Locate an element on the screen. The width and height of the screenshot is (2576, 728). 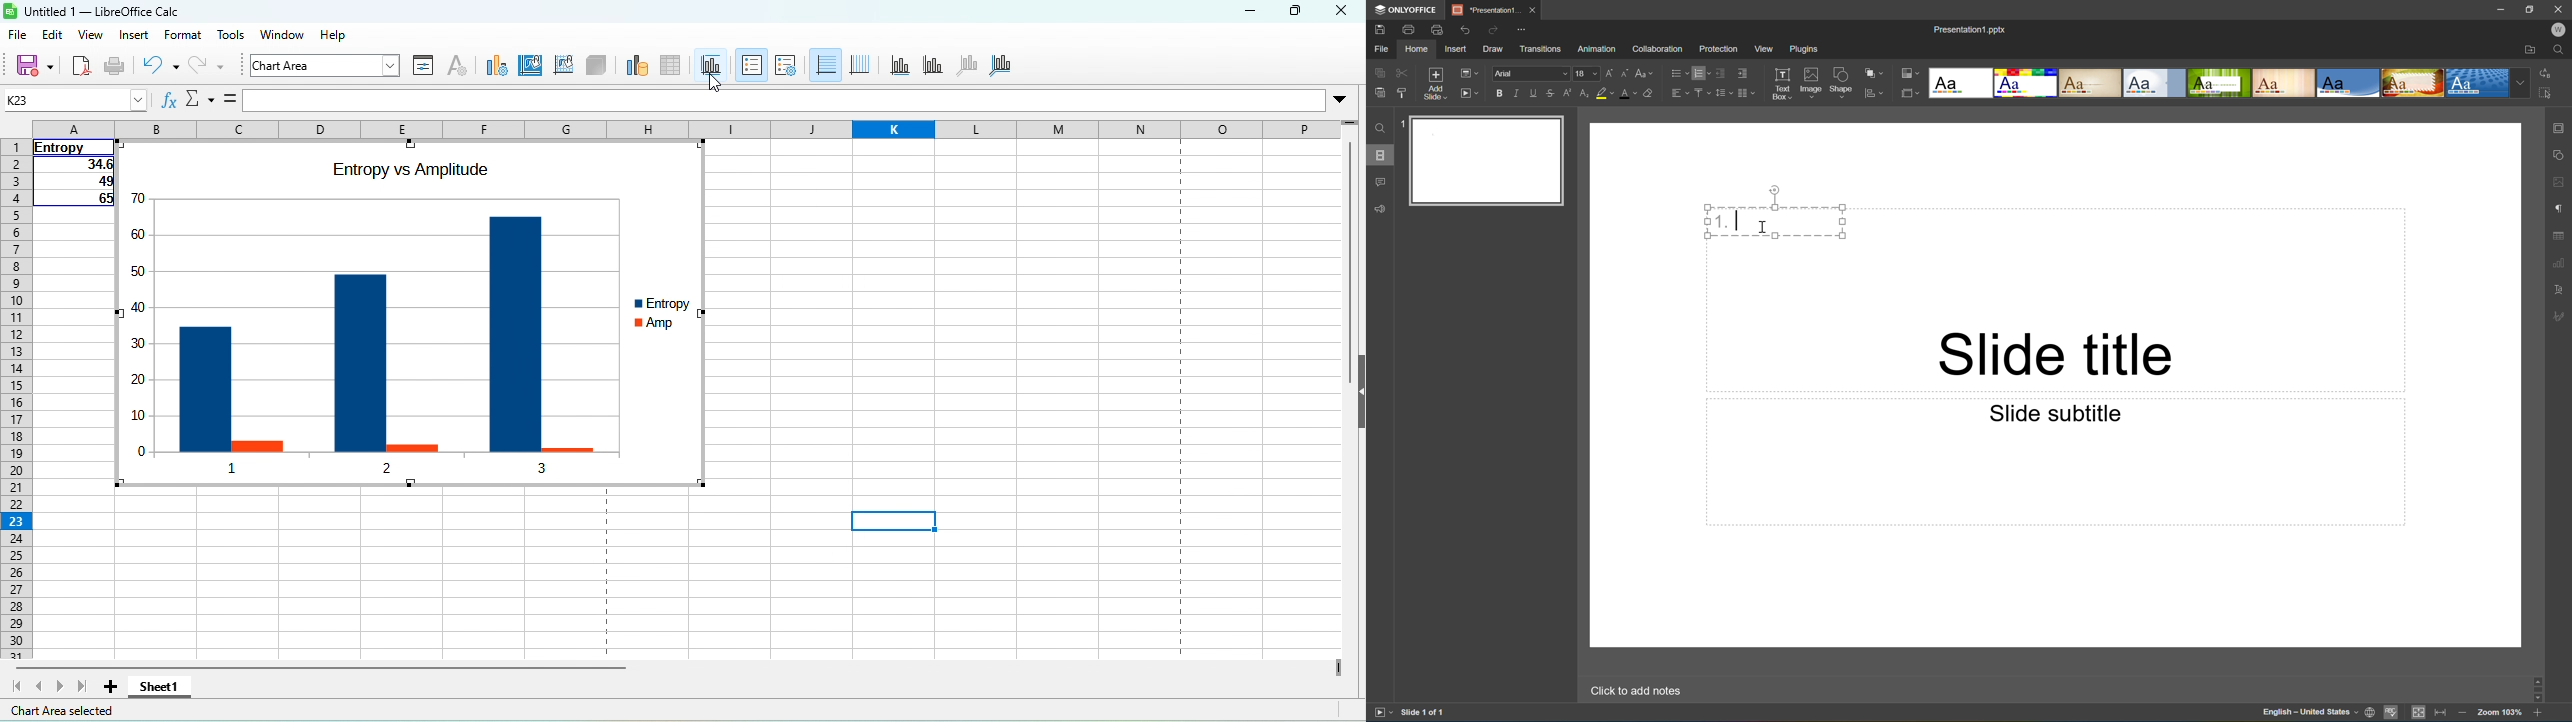
Spell checking is located at coordinates (2391, 713).